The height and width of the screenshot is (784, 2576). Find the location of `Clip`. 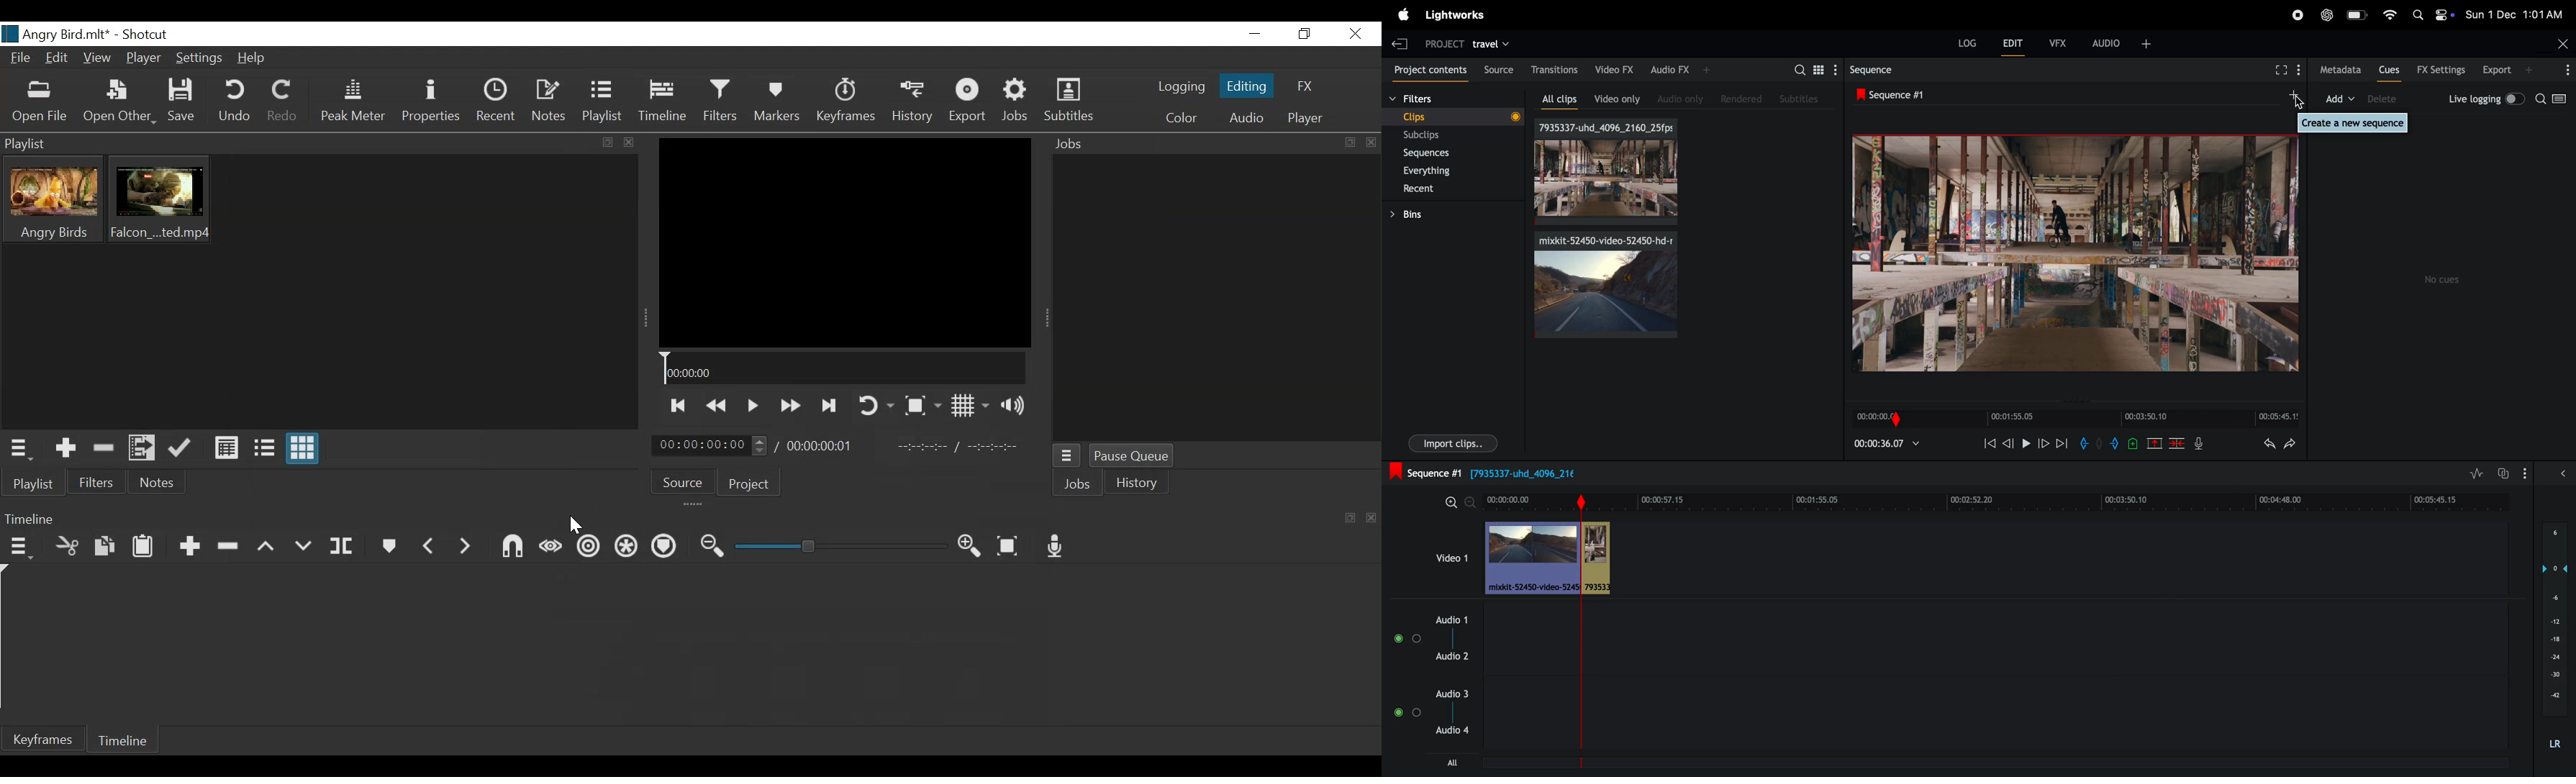

Clip is located at coordinates (53, 199).